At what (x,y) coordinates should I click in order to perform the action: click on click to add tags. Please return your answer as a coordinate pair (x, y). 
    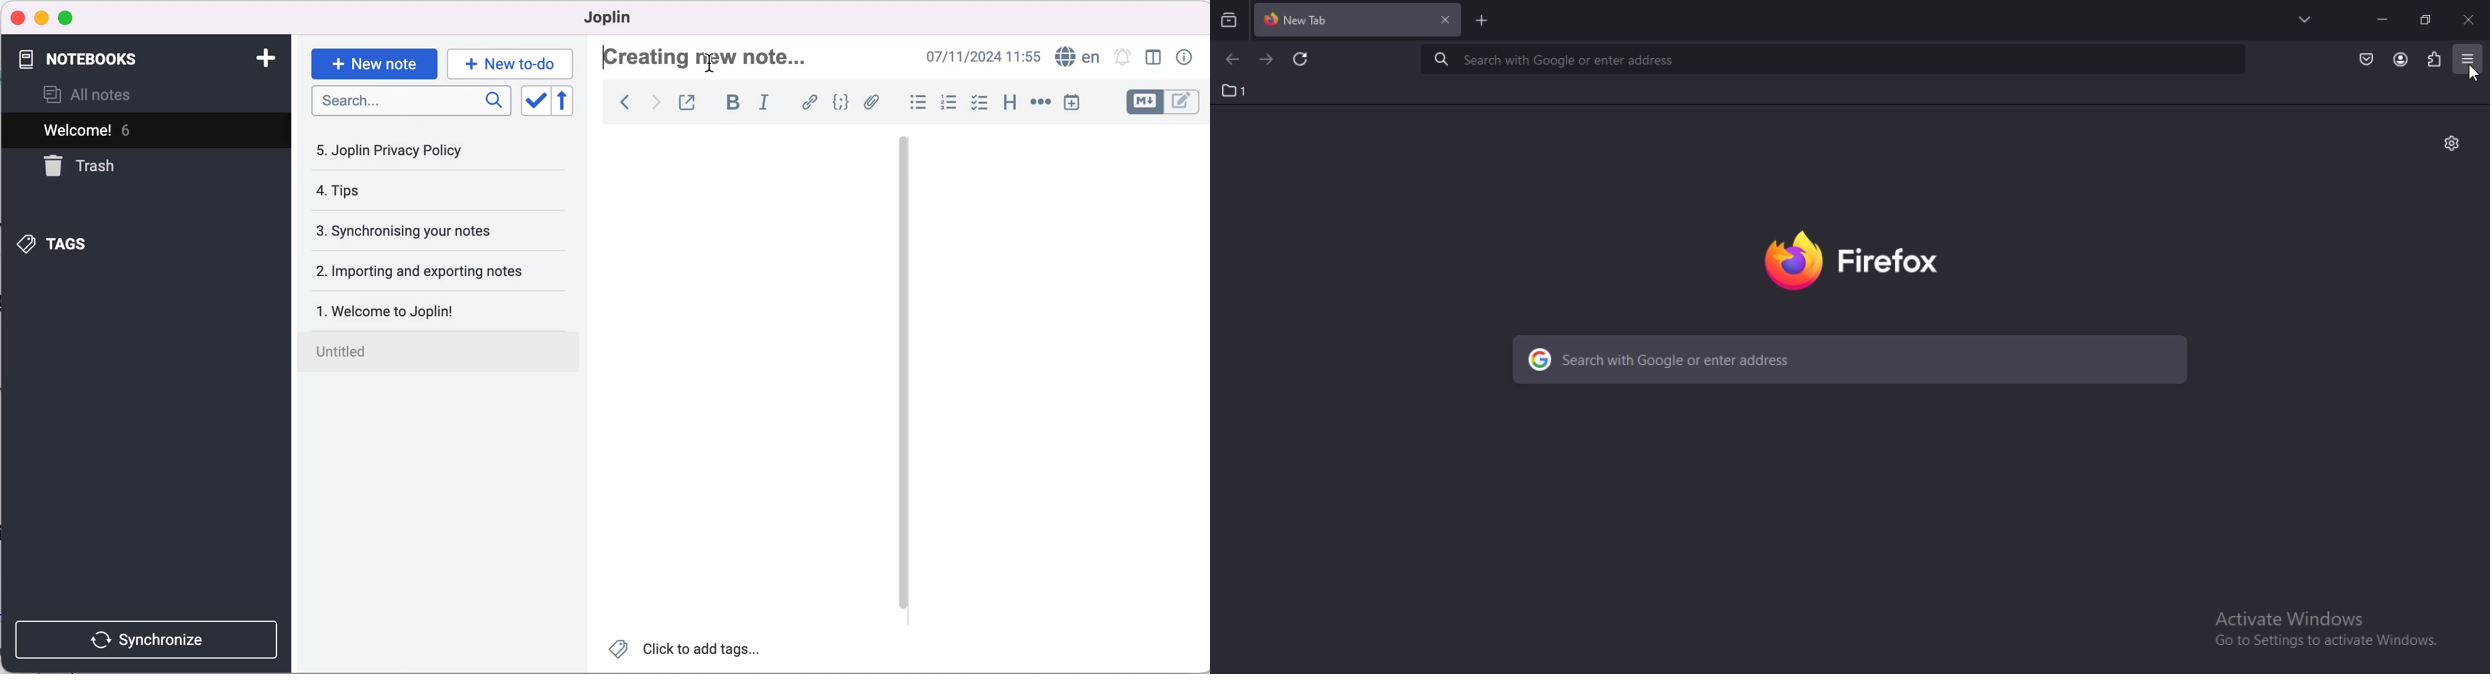
    Looking at the image, I should click on (691, 651).